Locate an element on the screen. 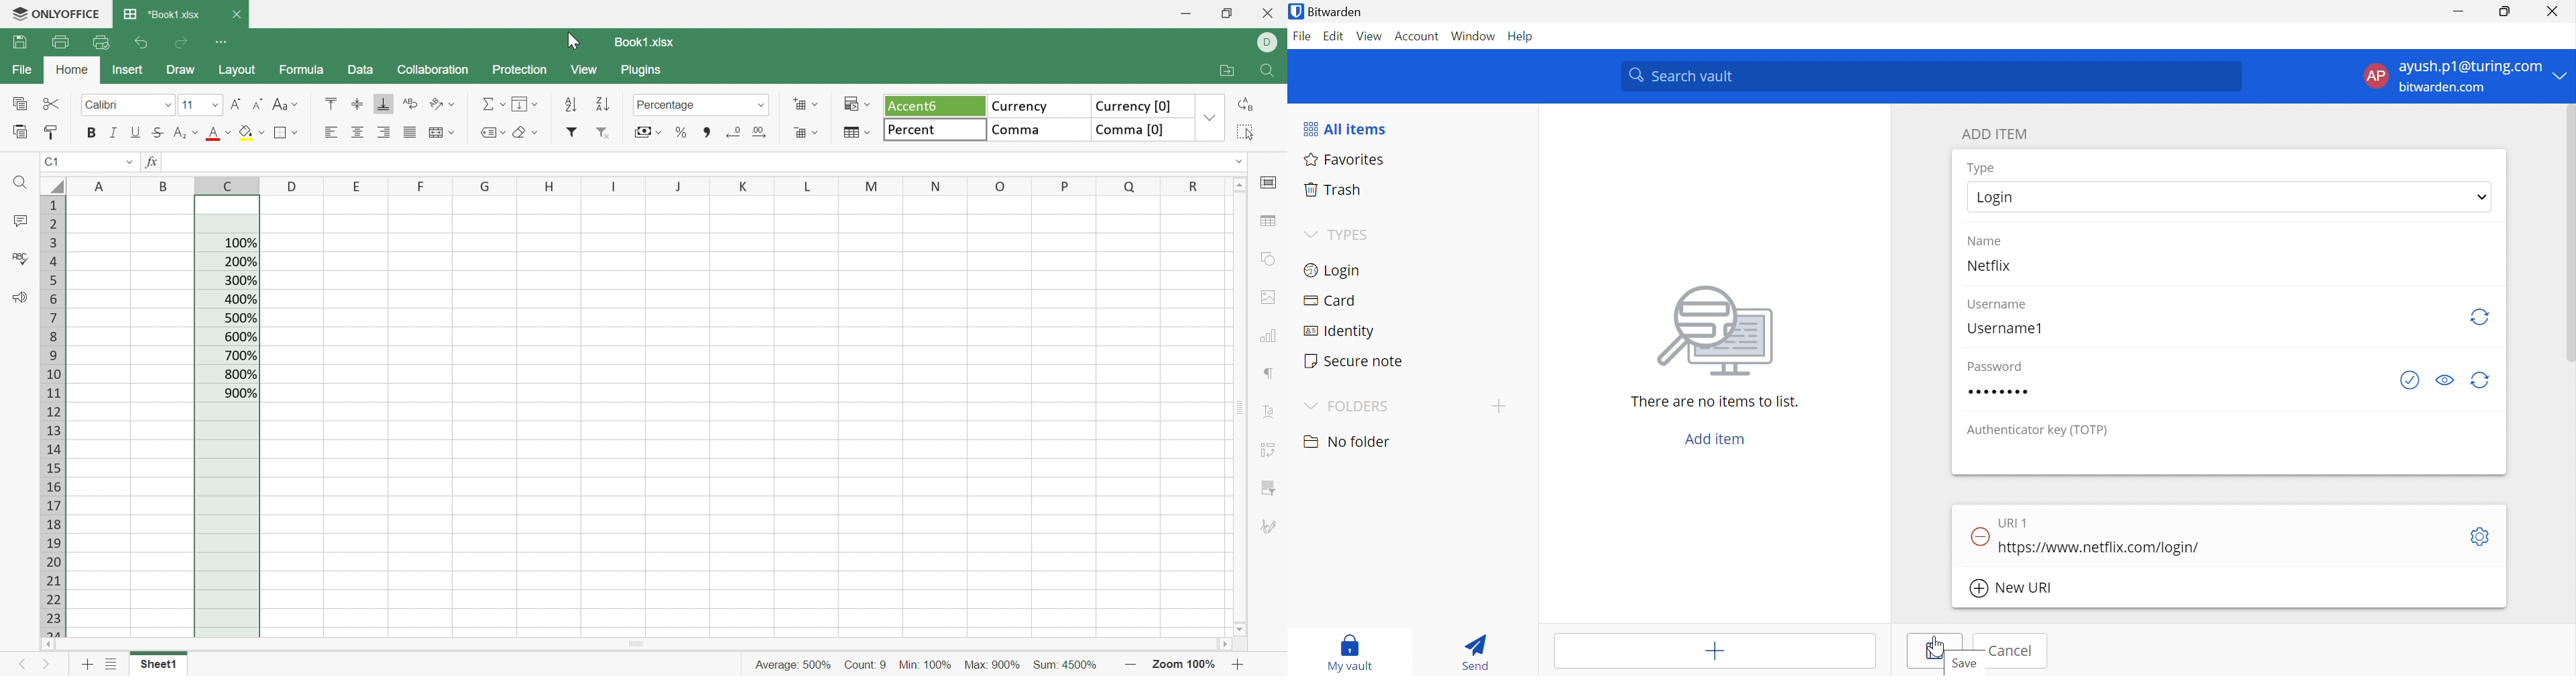 This screenshot has width=2576, height=700. Align Bottom is located at coordinates (385, 103).